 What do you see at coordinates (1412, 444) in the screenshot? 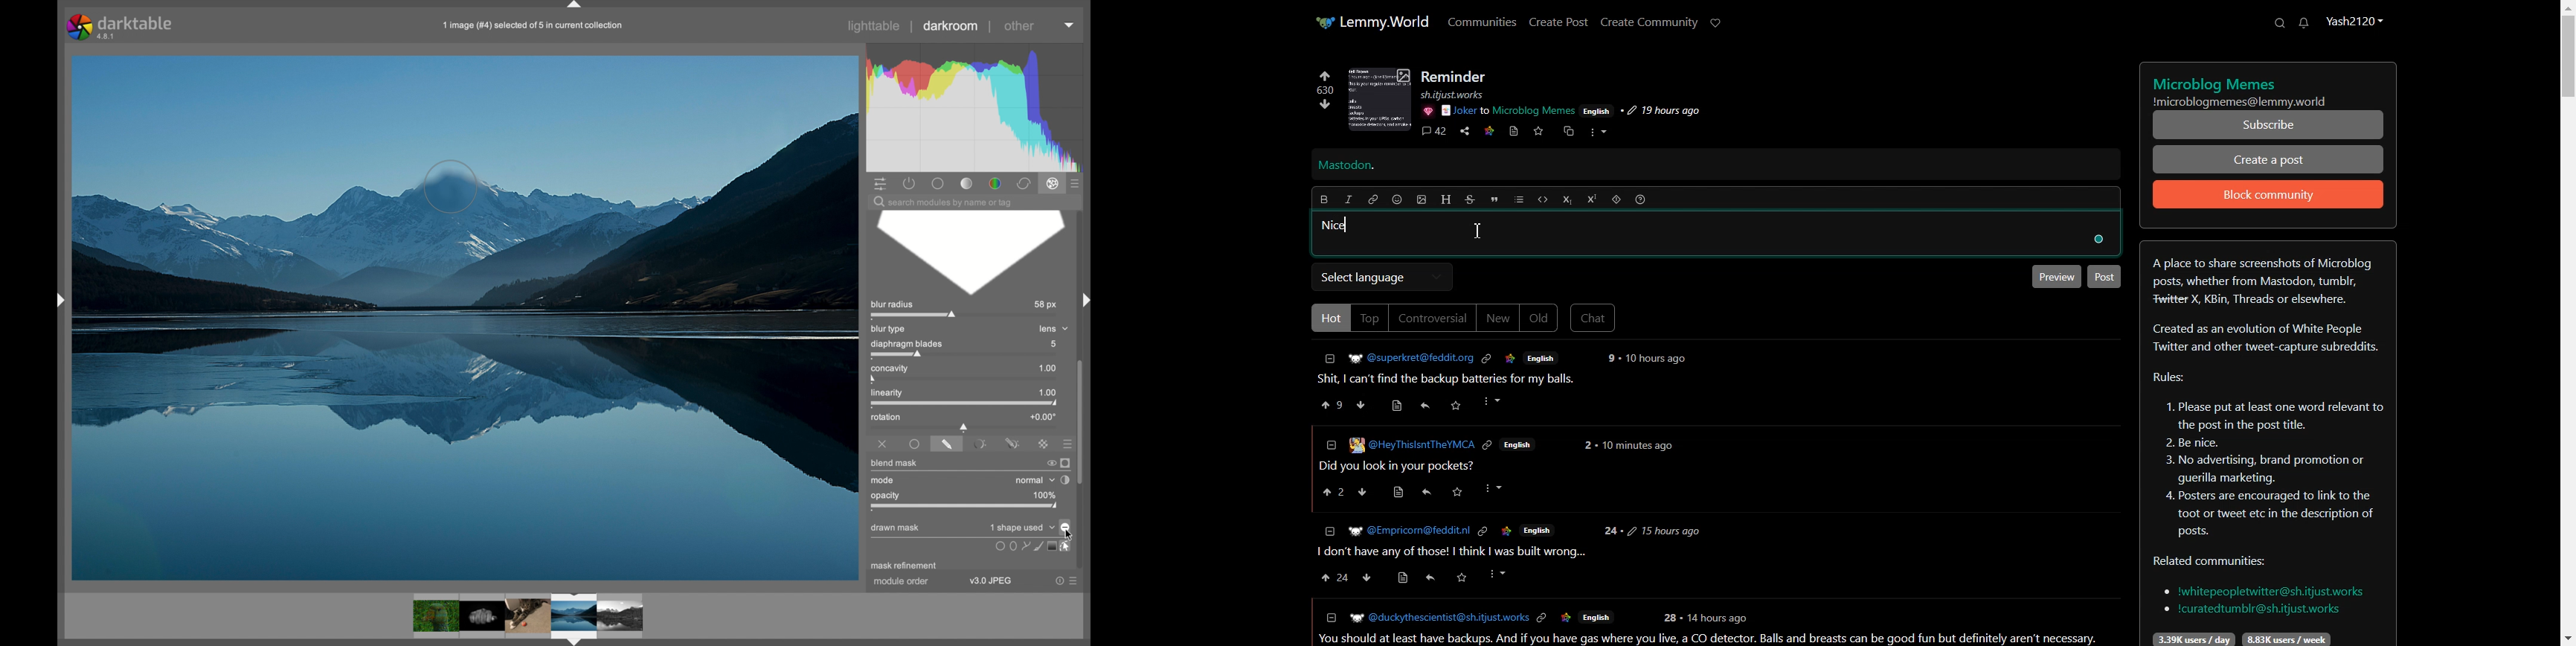
I see `RB @HeyThislsntTheYMCA @` at bounding box center [1412, 444].